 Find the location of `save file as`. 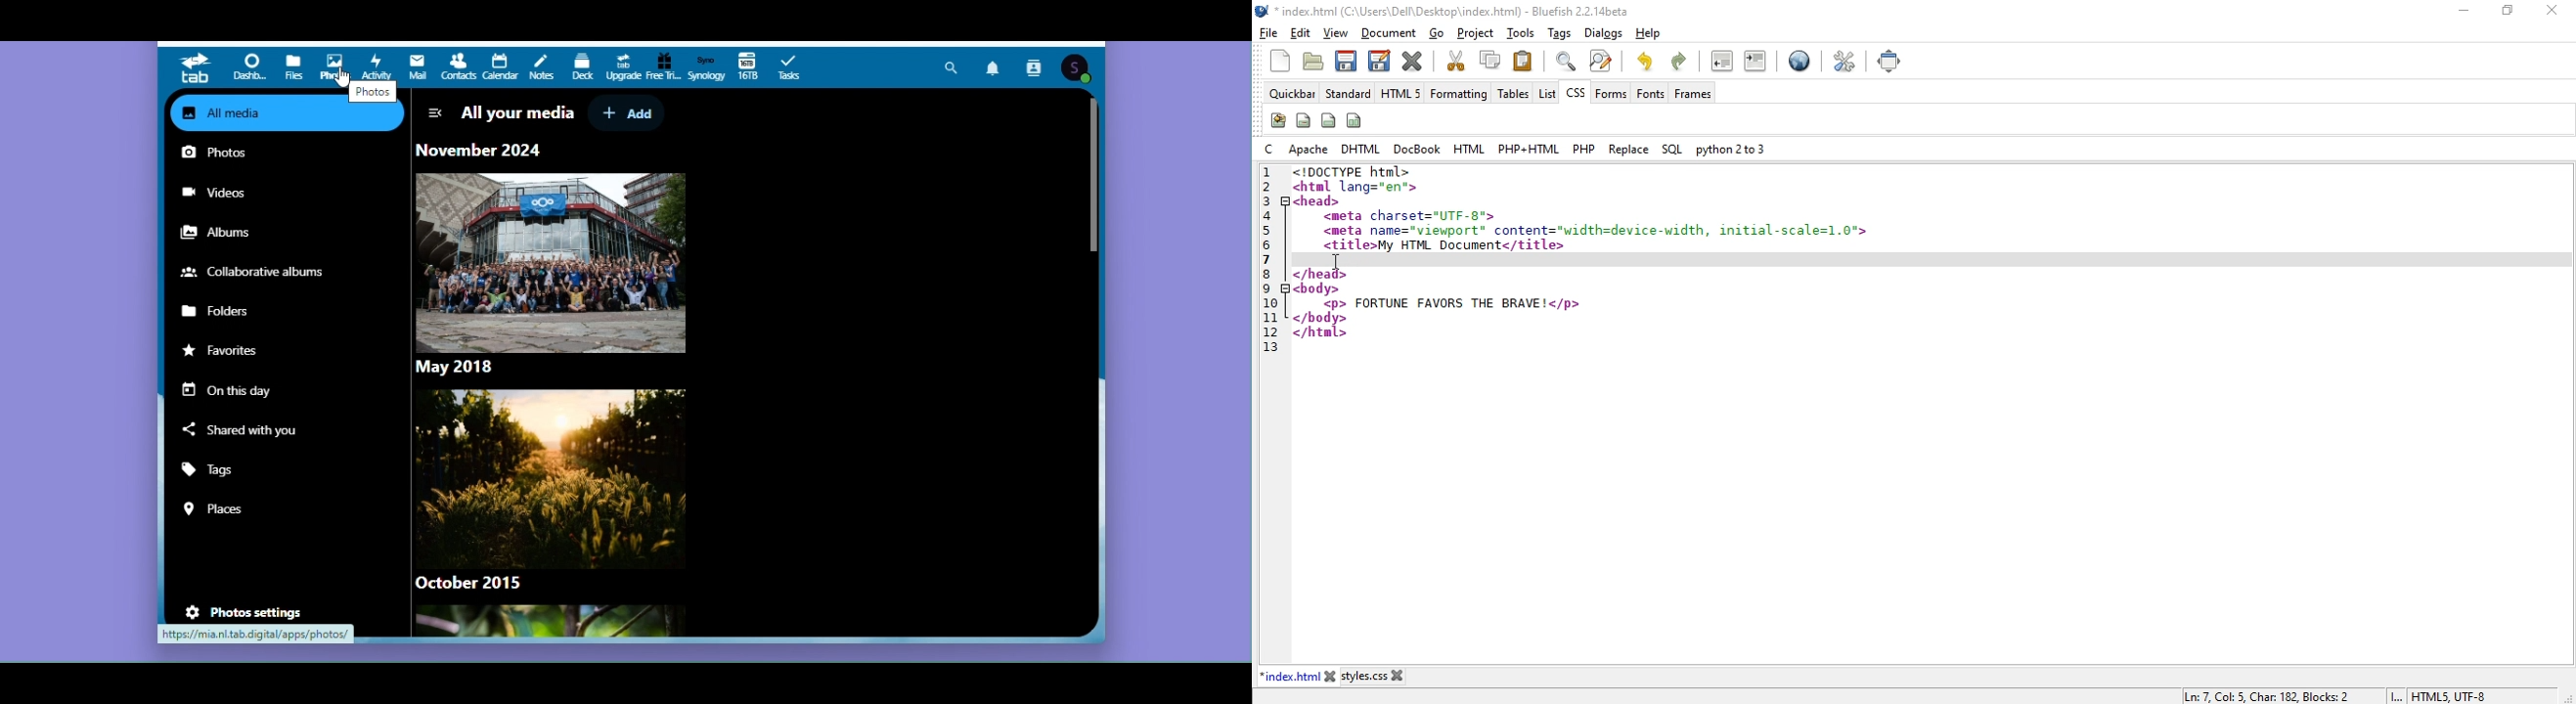

save file as is located at coordinates (1378, 59).